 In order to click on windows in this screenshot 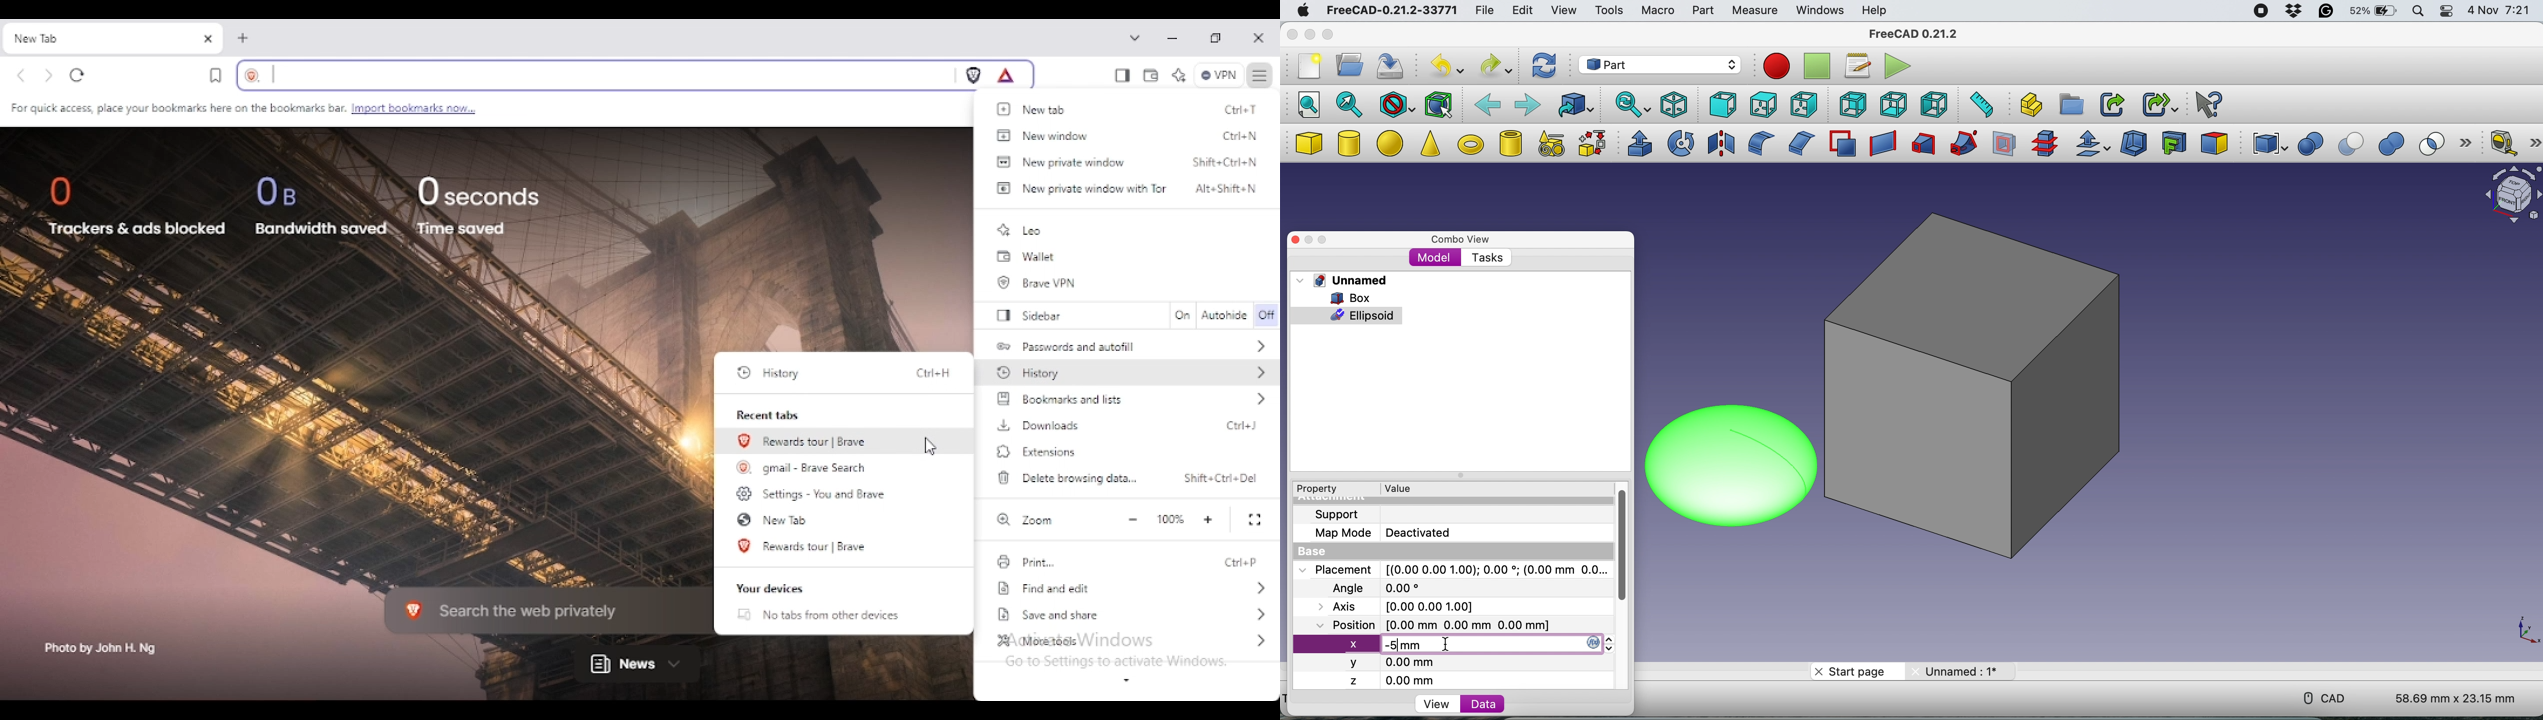, I will do `click(1819, 11)`.